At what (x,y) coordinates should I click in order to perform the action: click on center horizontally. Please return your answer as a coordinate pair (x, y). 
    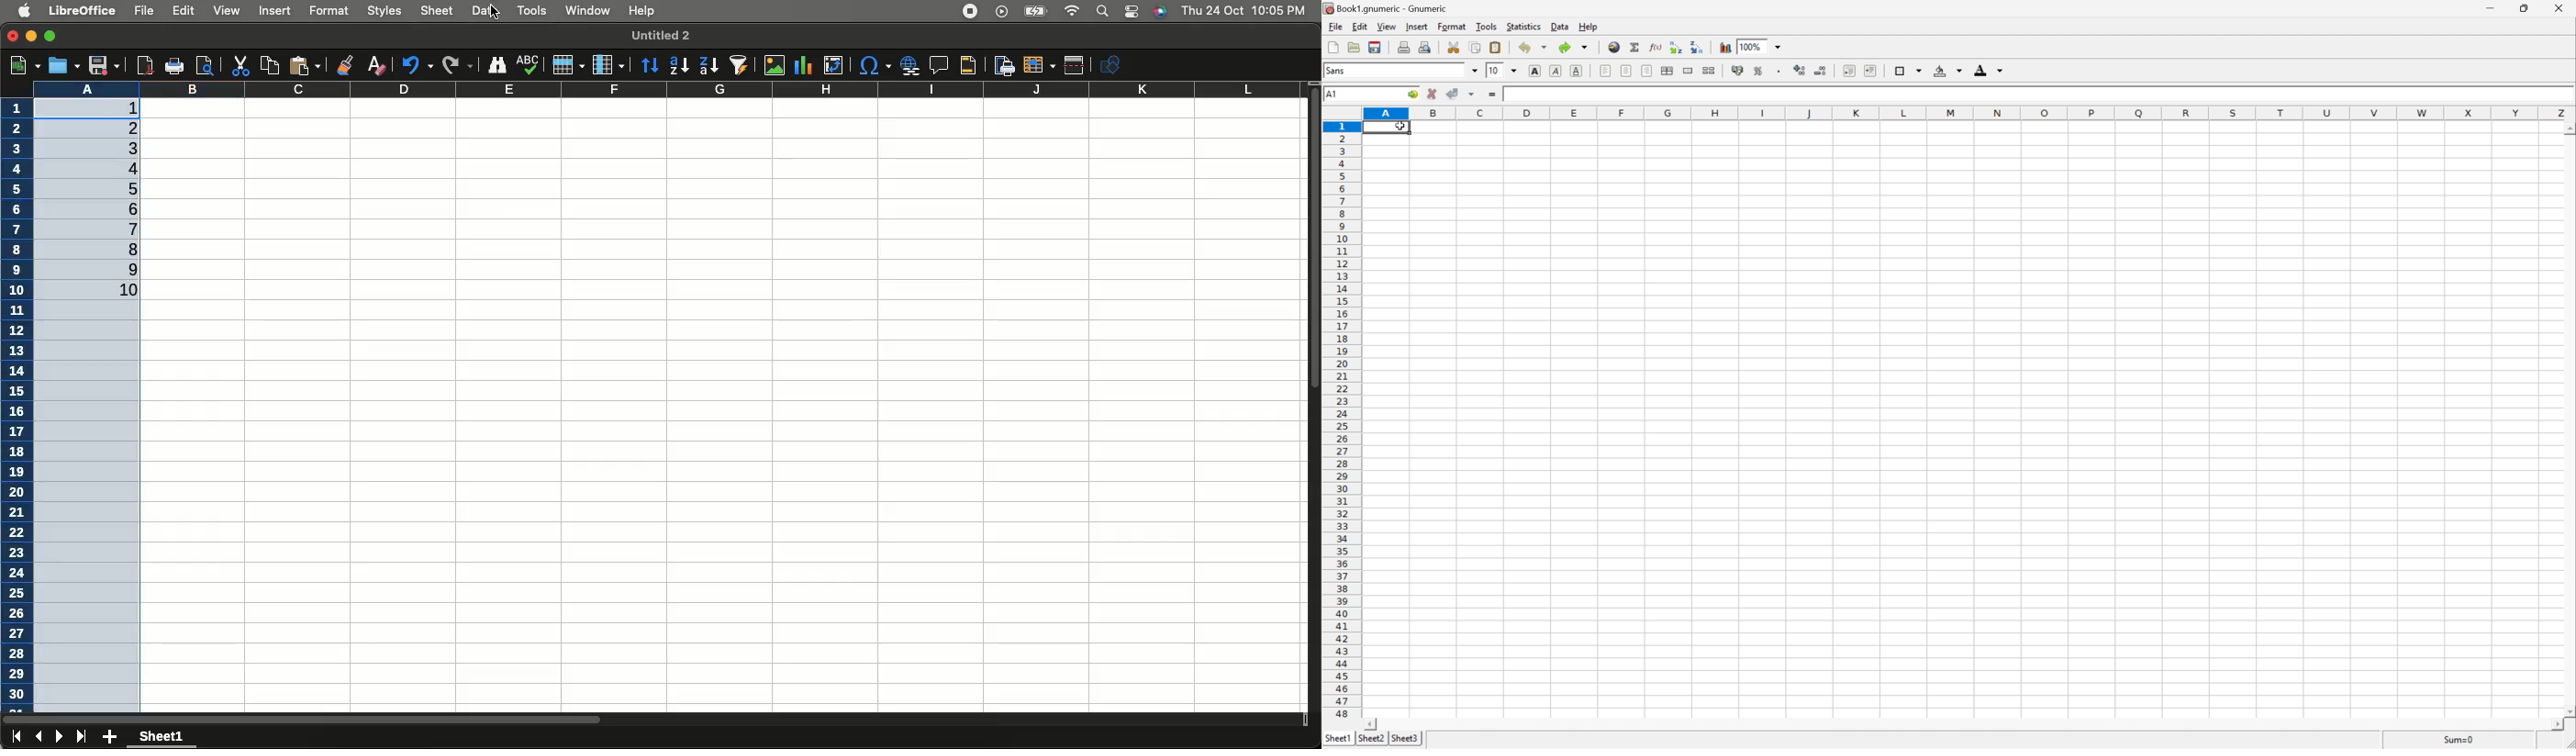
    Looking at the image, I should click on (1669, 71).